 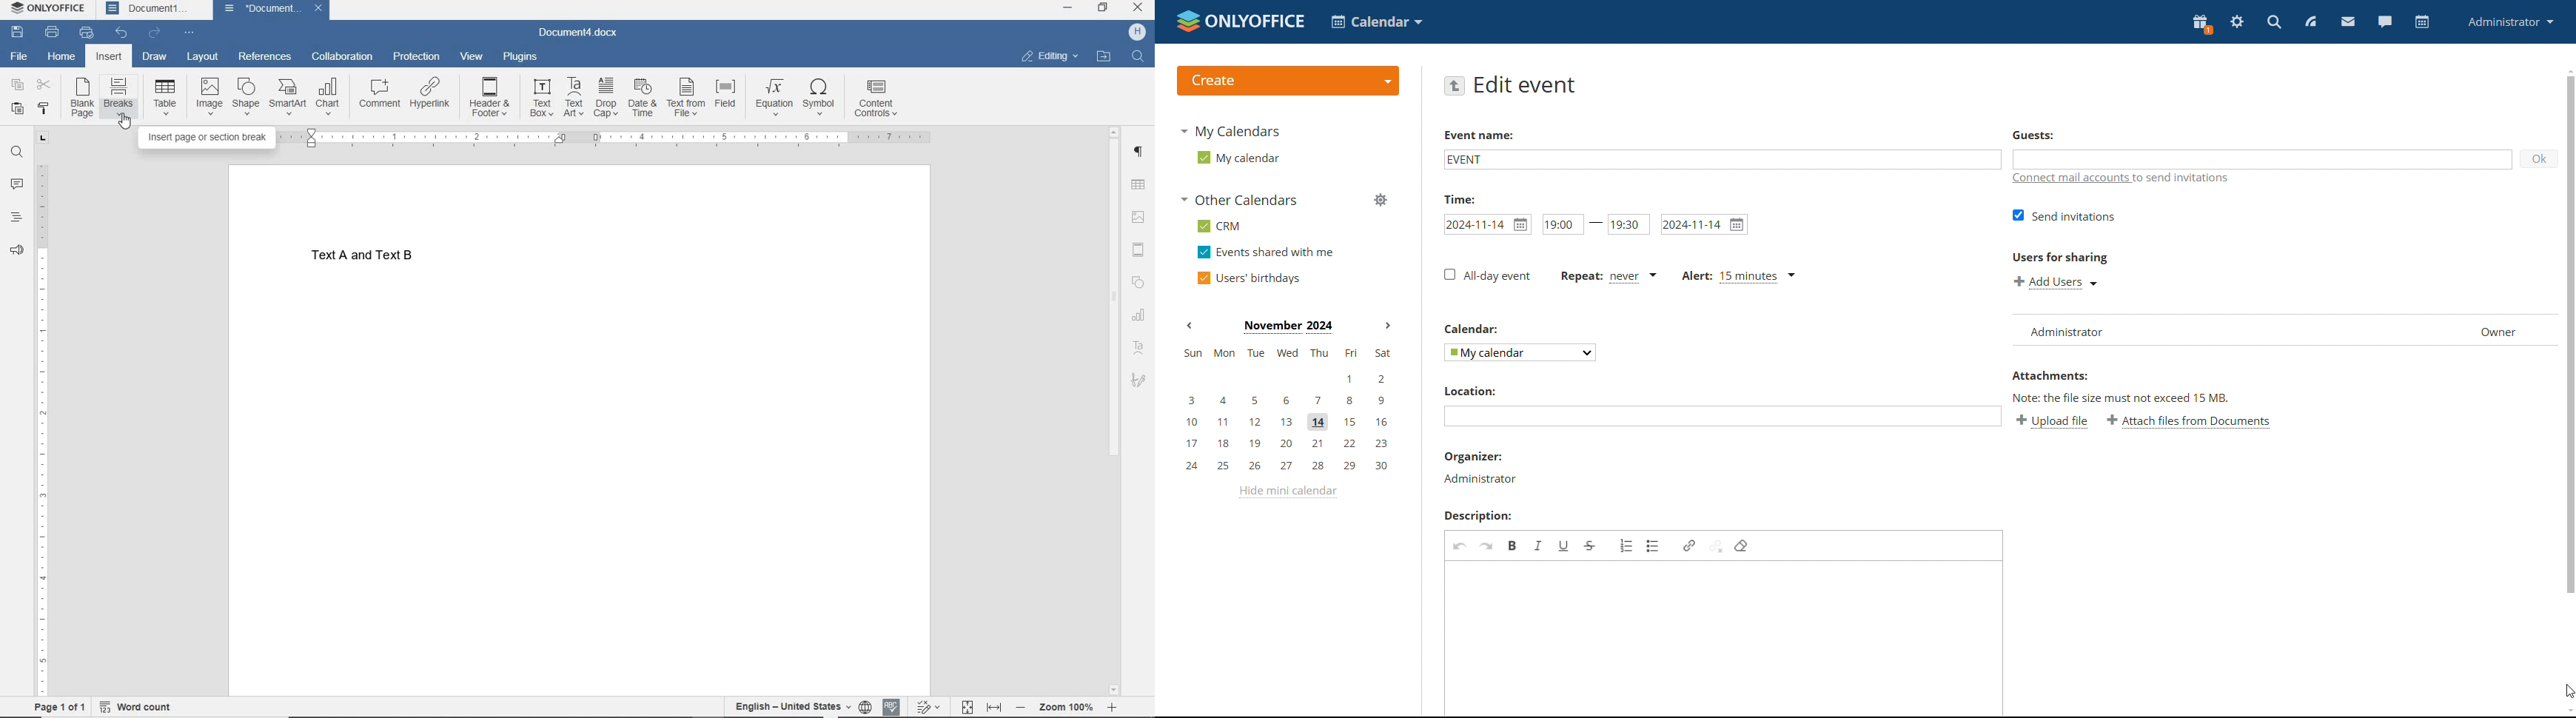 What do you see at coordinates (1139, 8) in the screenshot?
I see `close` at bounding box center [1139, 8].